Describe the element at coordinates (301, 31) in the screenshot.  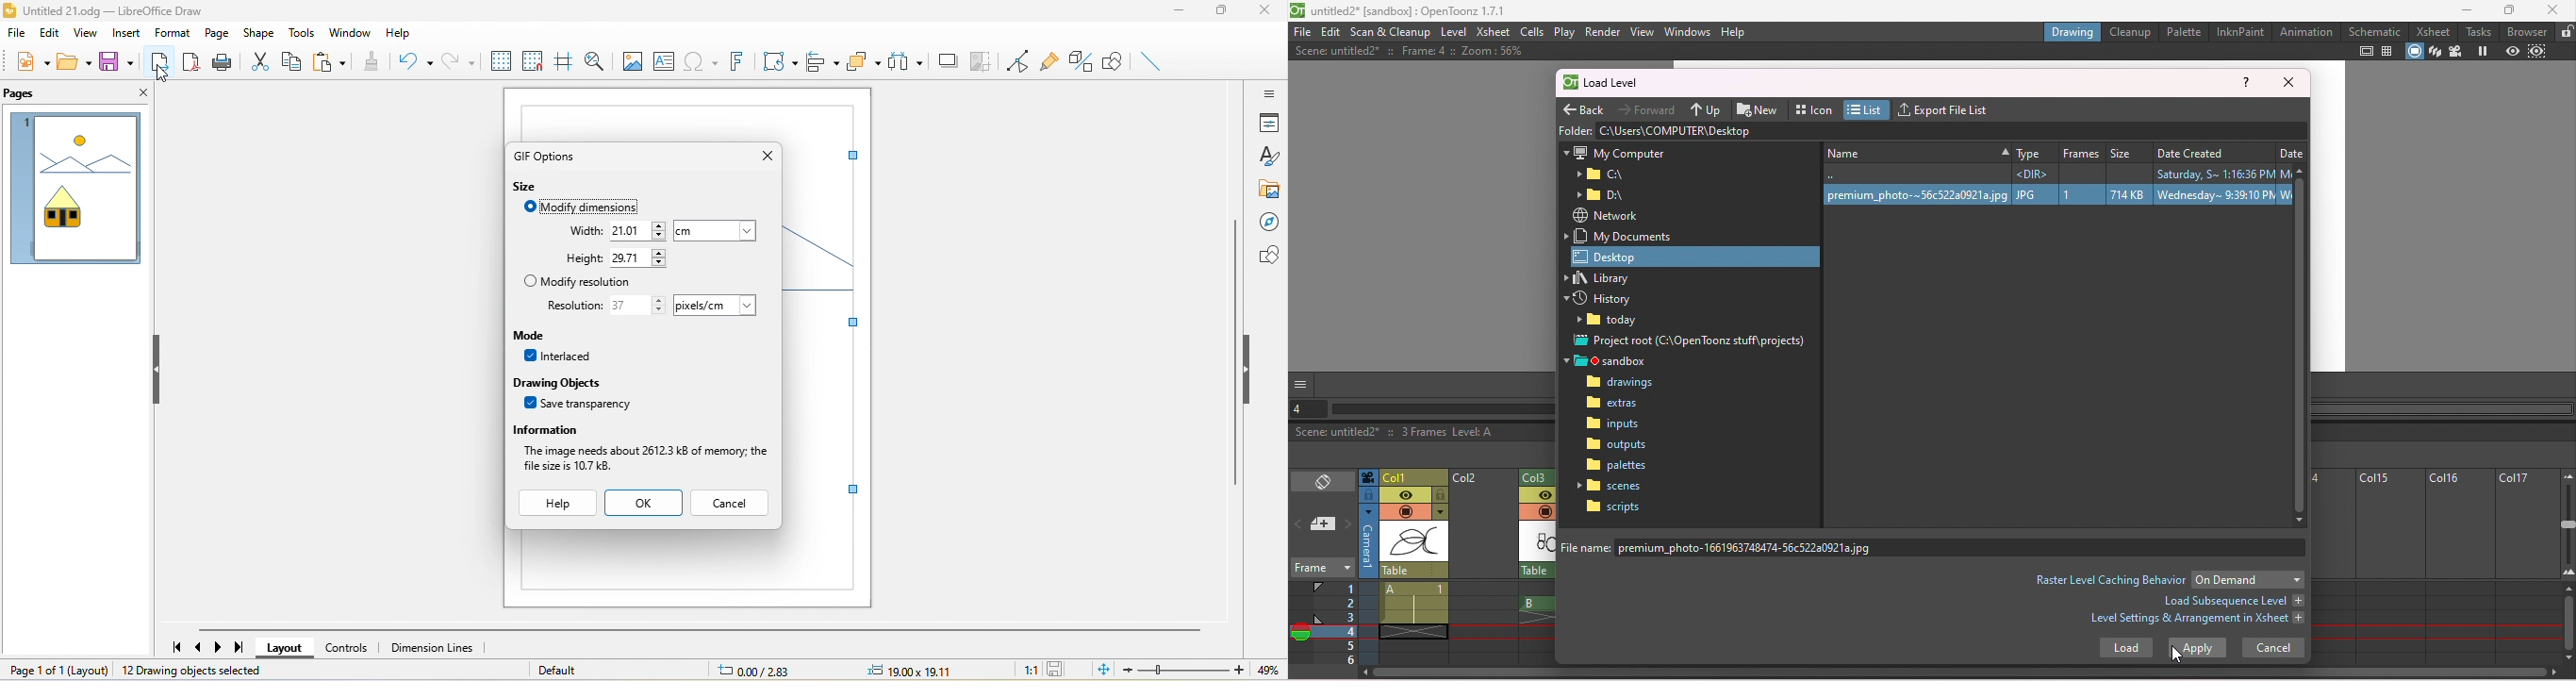
I see `tools` at that location.